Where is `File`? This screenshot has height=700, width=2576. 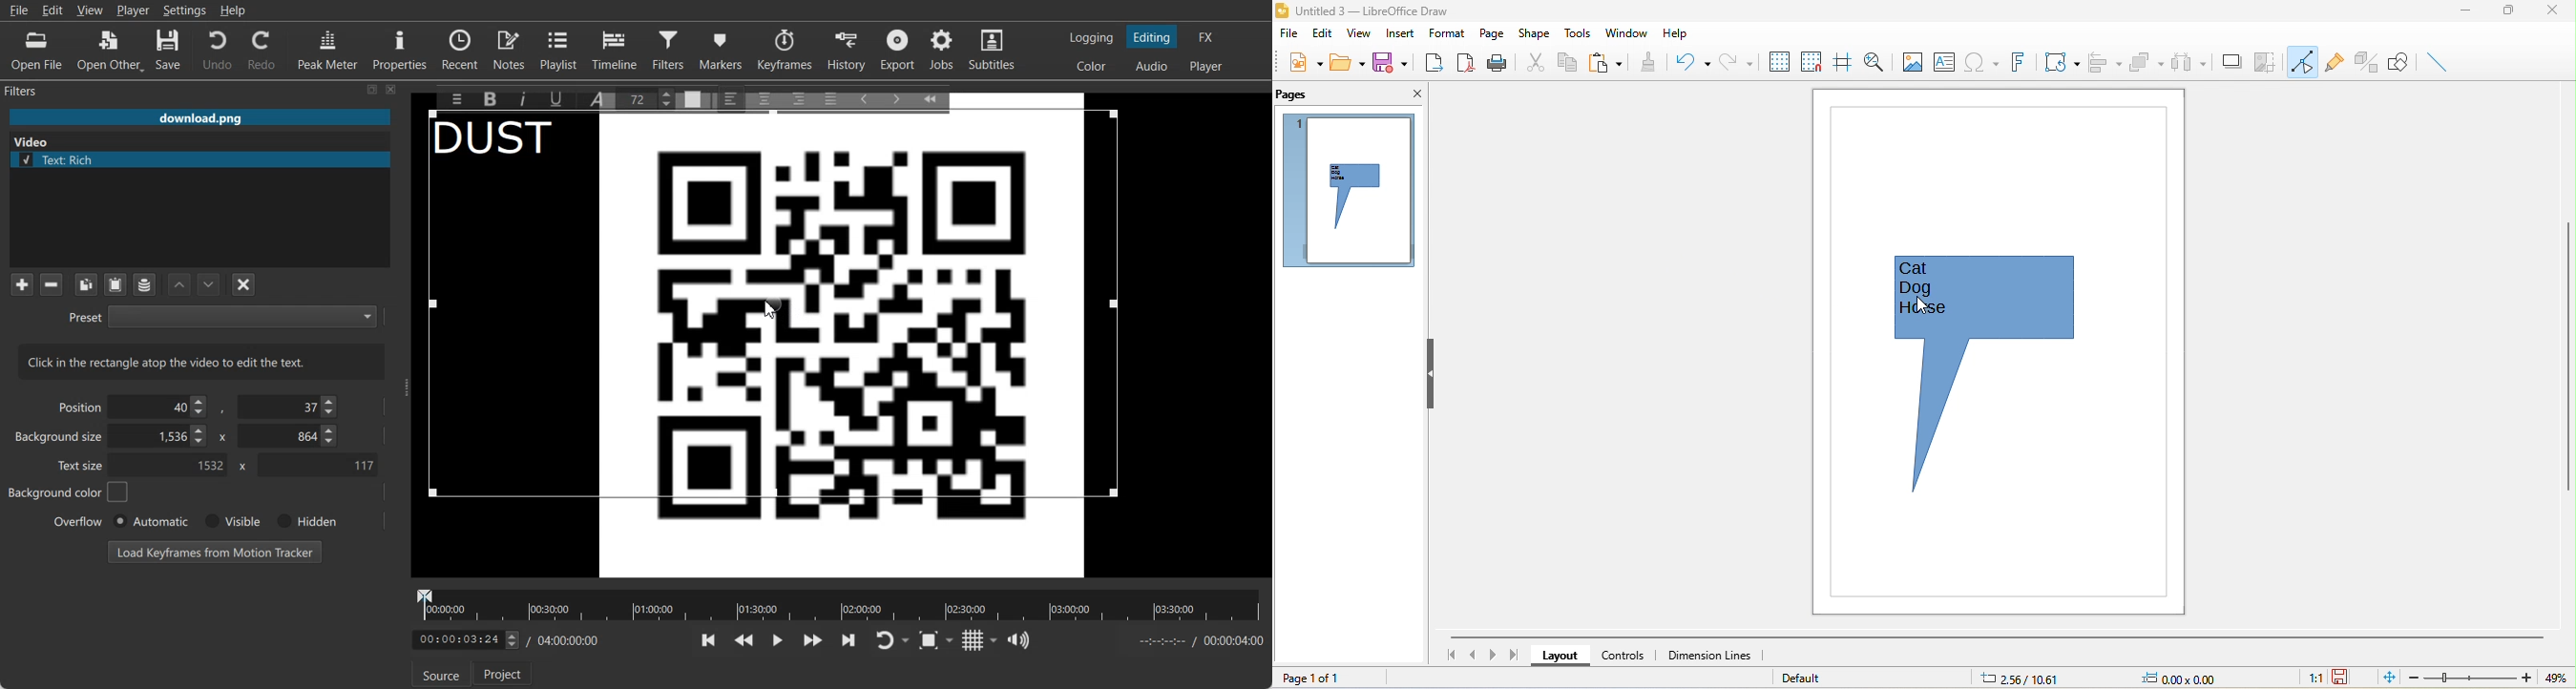
File is located at coordinates (200, 119).